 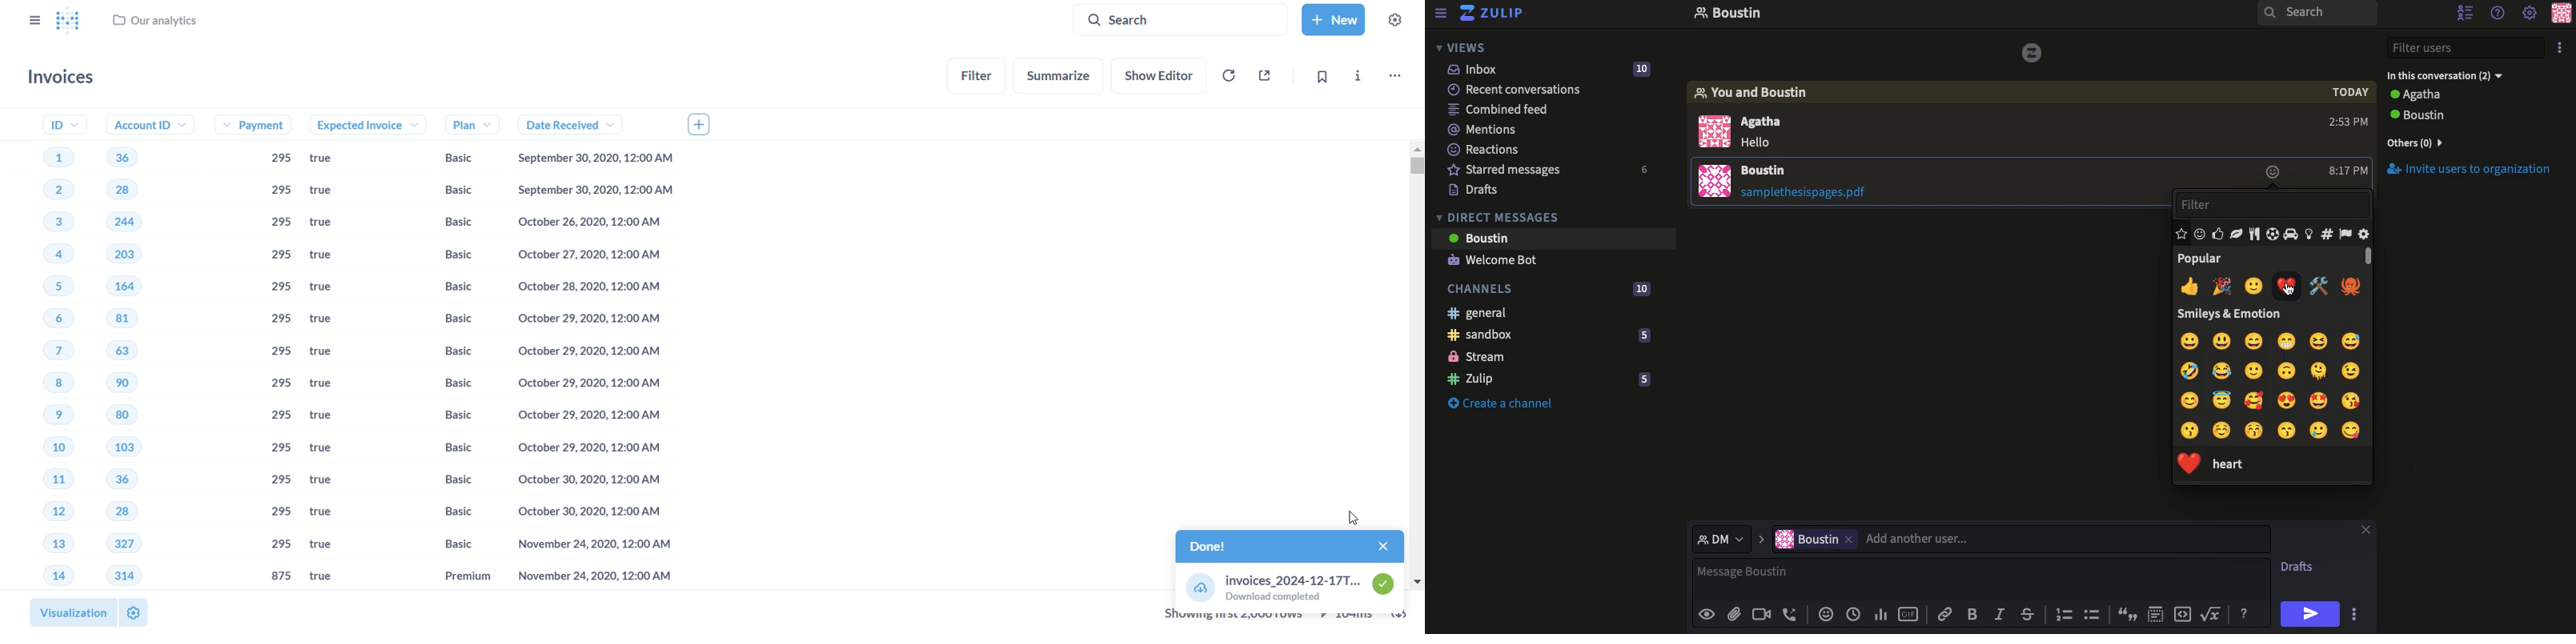 What do you see at coordinates (1759, 91) in the screenshot?
I see `You and boustin` at bounding box center [1759, 91].